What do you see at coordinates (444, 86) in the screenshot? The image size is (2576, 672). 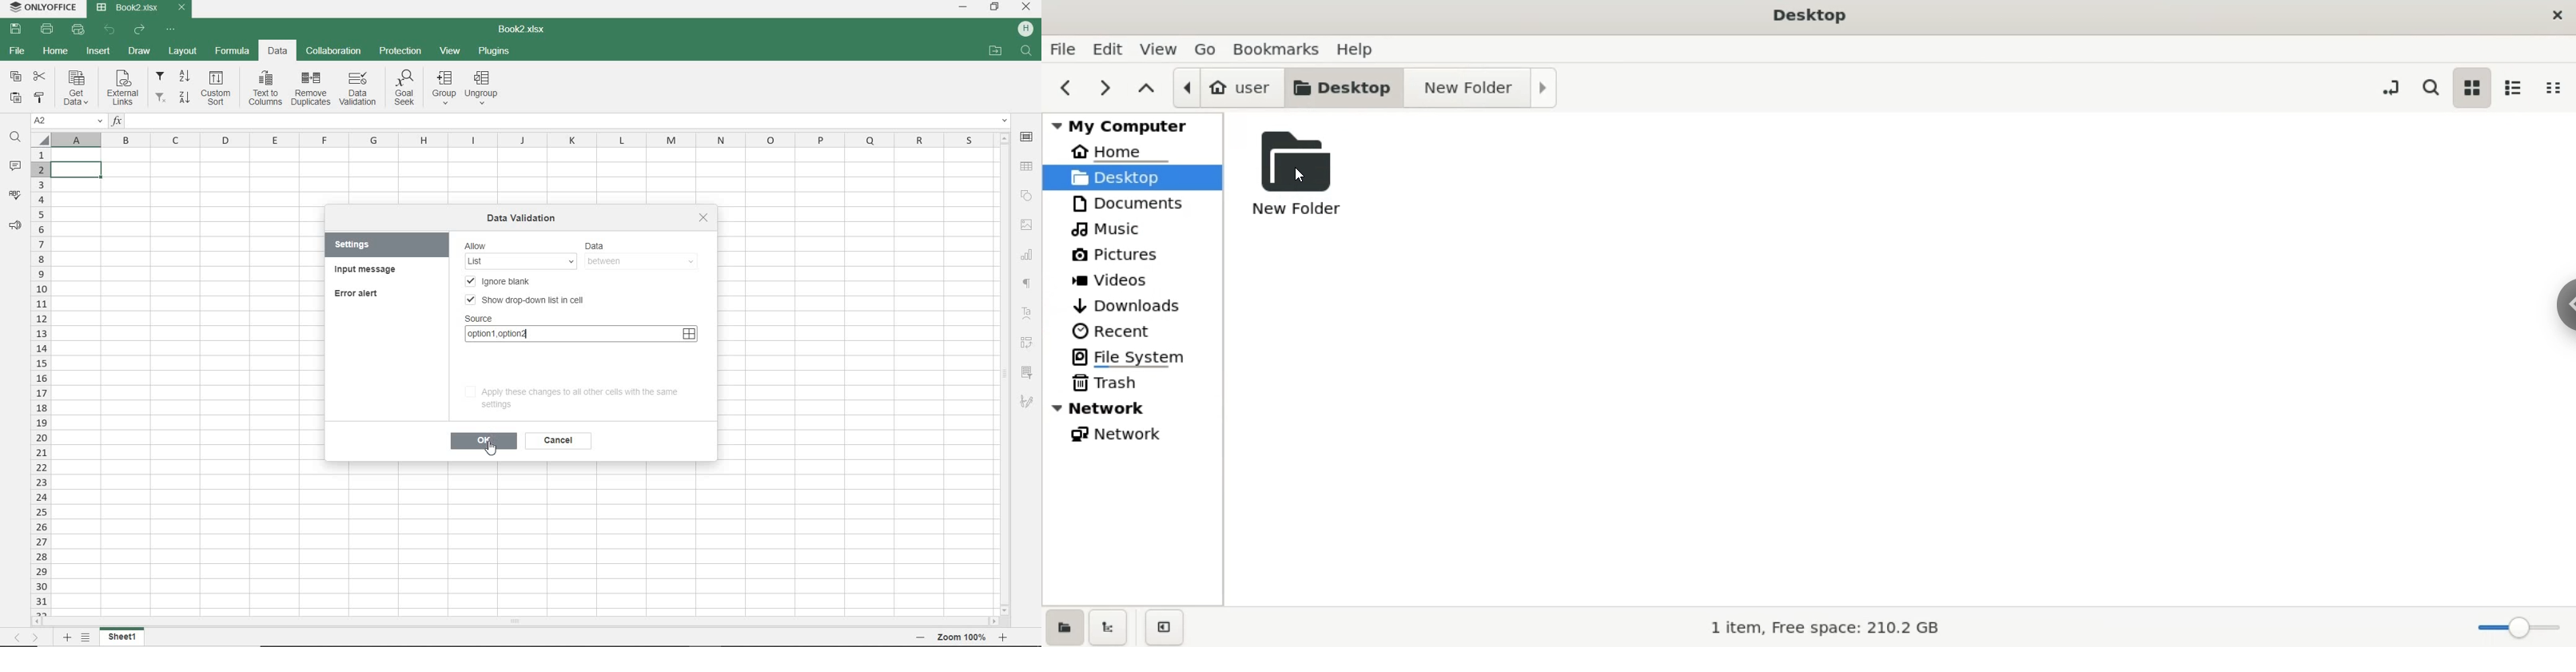 I see `group` at bounding box center [444, 86].